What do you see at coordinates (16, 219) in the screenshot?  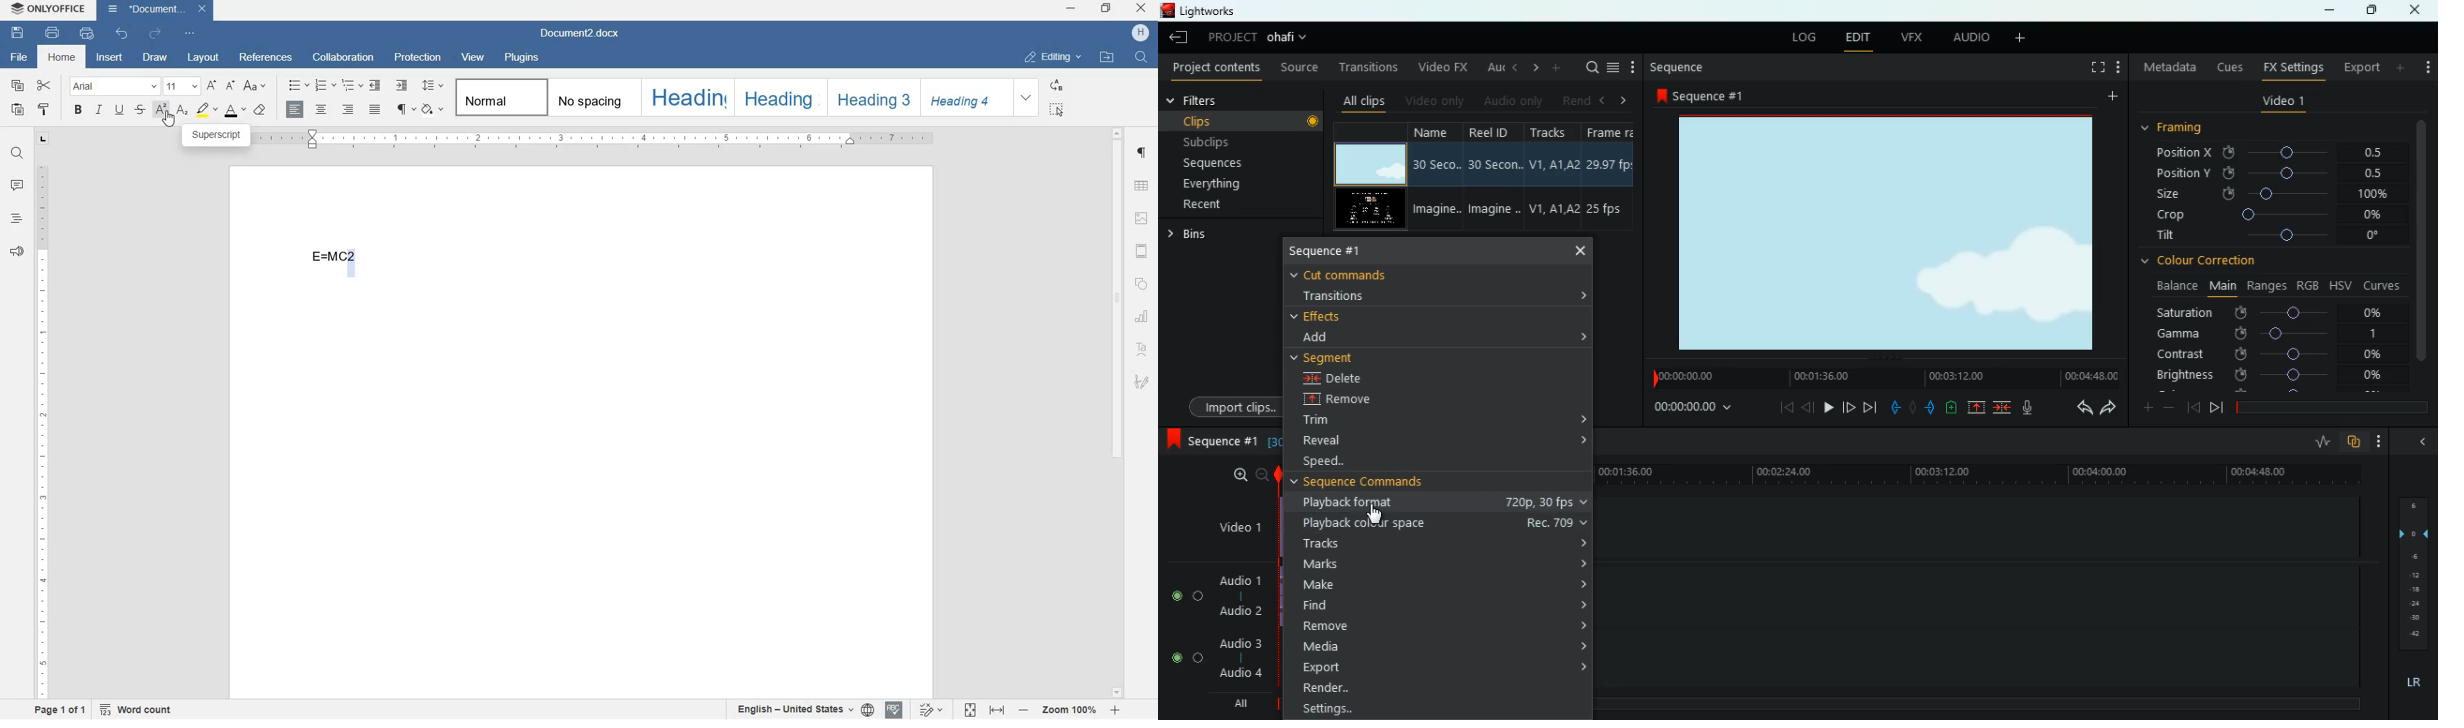 I see `headings` at bounding box center [16, 219].